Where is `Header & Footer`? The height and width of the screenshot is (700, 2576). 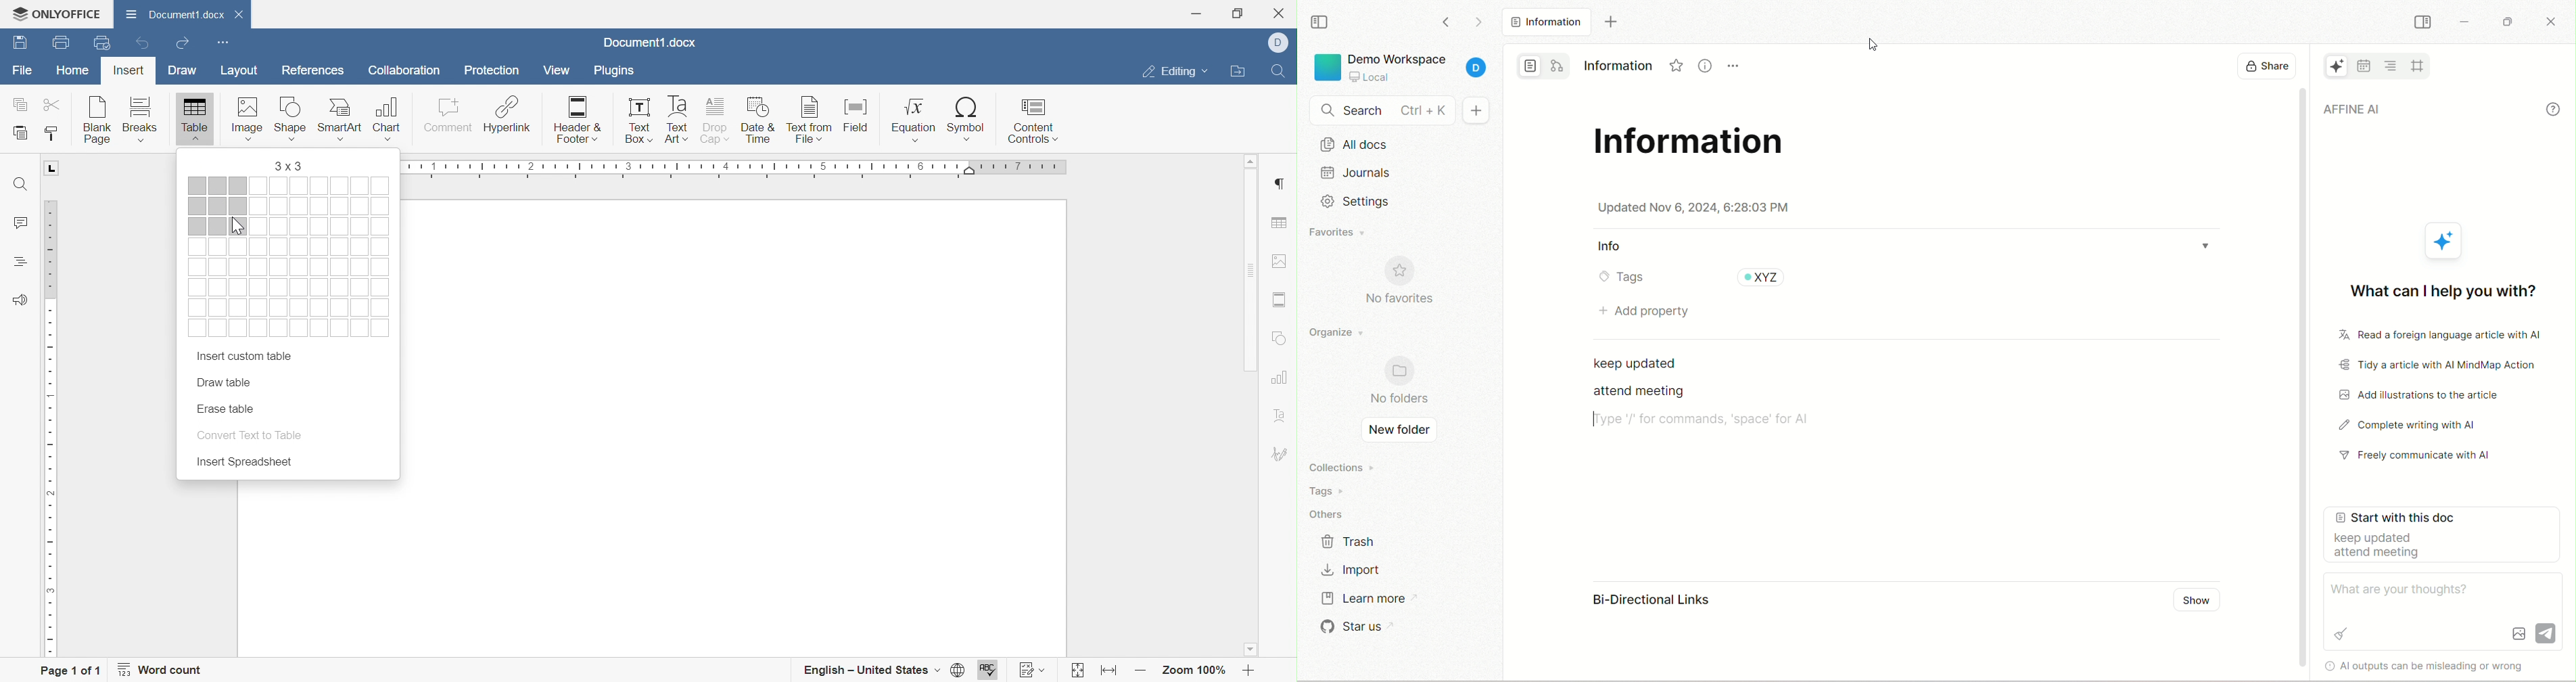
Header & Footer is located at coordinates (580, 121).